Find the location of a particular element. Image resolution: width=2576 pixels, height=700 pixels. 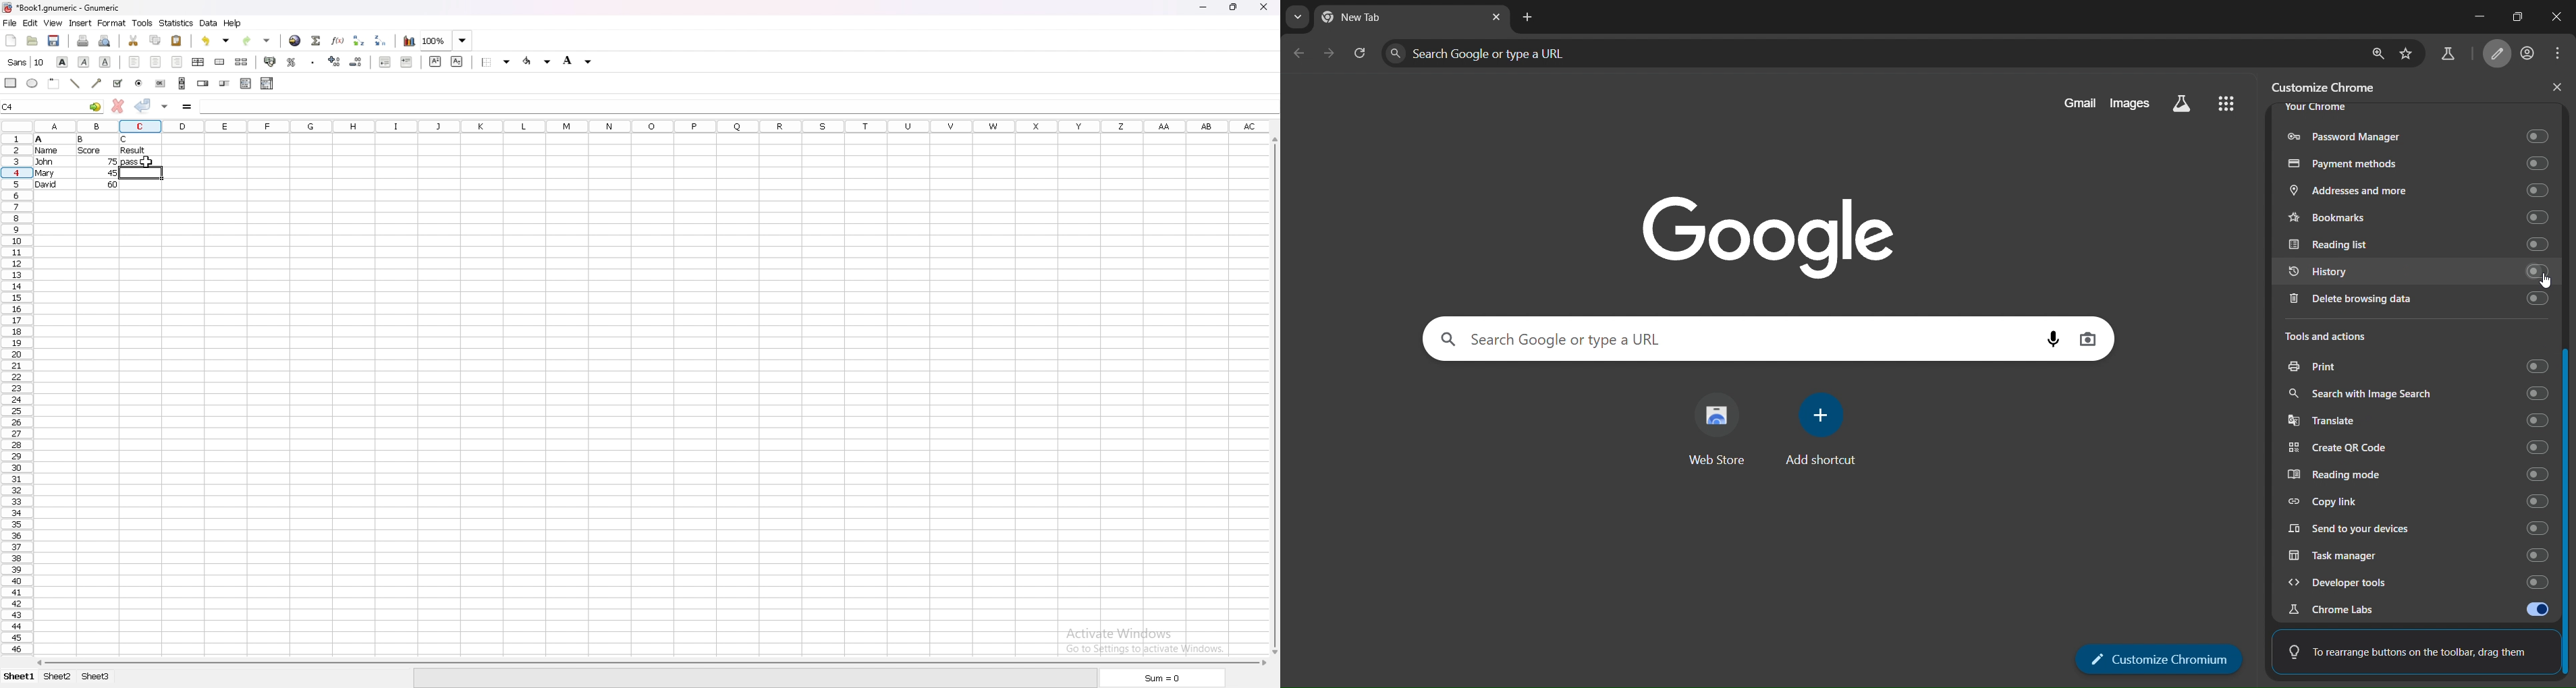

sheet 3 is located at coordinates (98, 678).